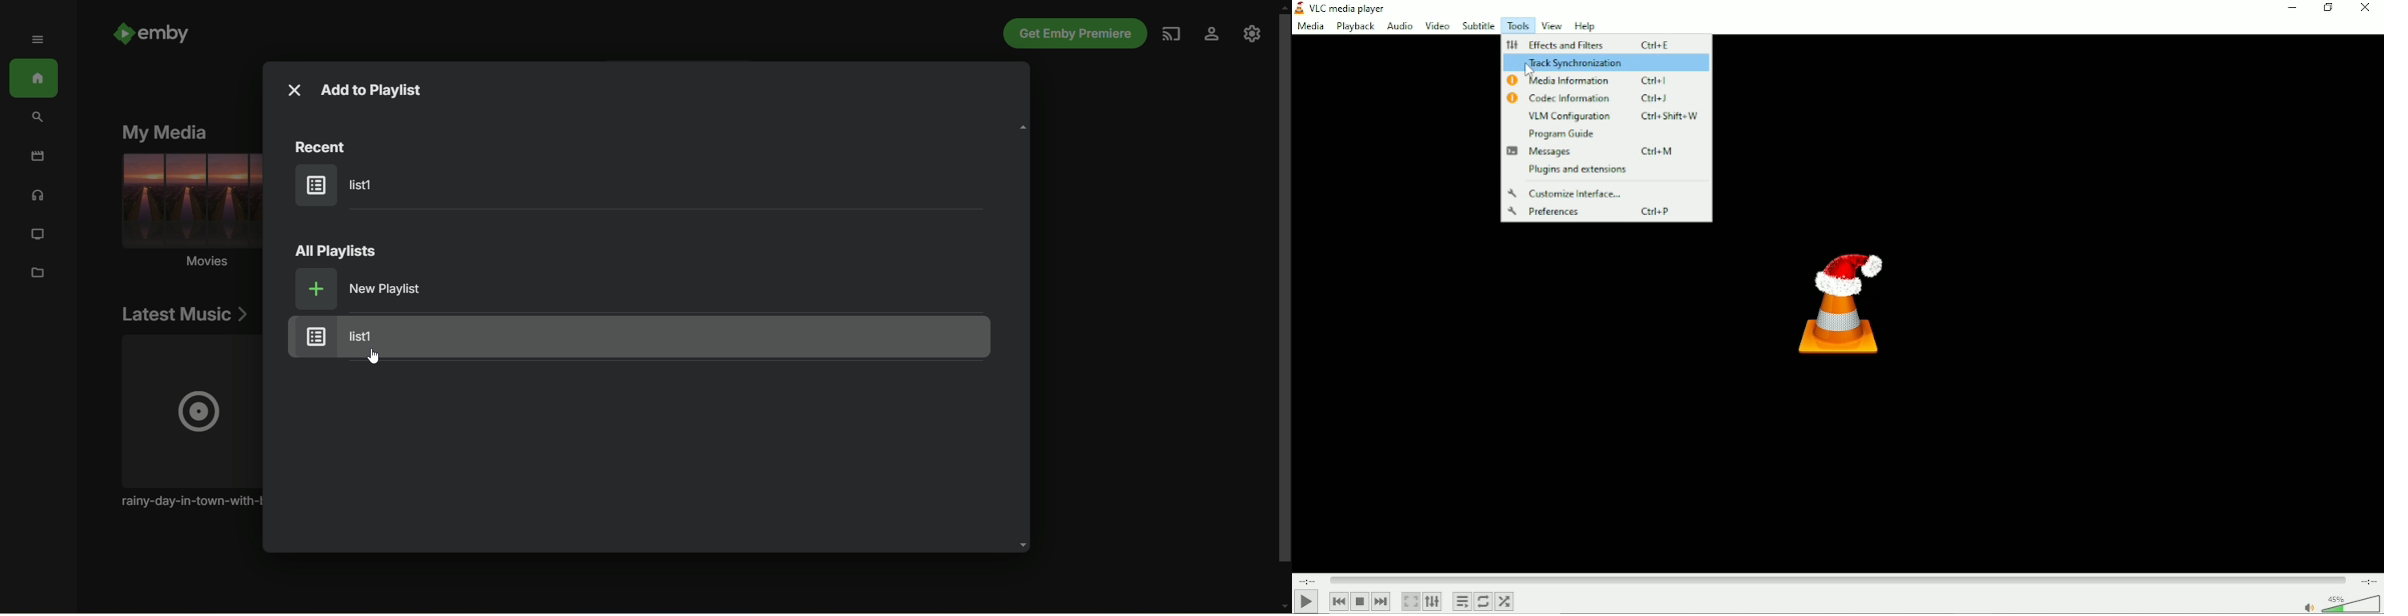  Describe the element at coordinates (1563, 134) in the screenshot. I see `Program guide` at that location.